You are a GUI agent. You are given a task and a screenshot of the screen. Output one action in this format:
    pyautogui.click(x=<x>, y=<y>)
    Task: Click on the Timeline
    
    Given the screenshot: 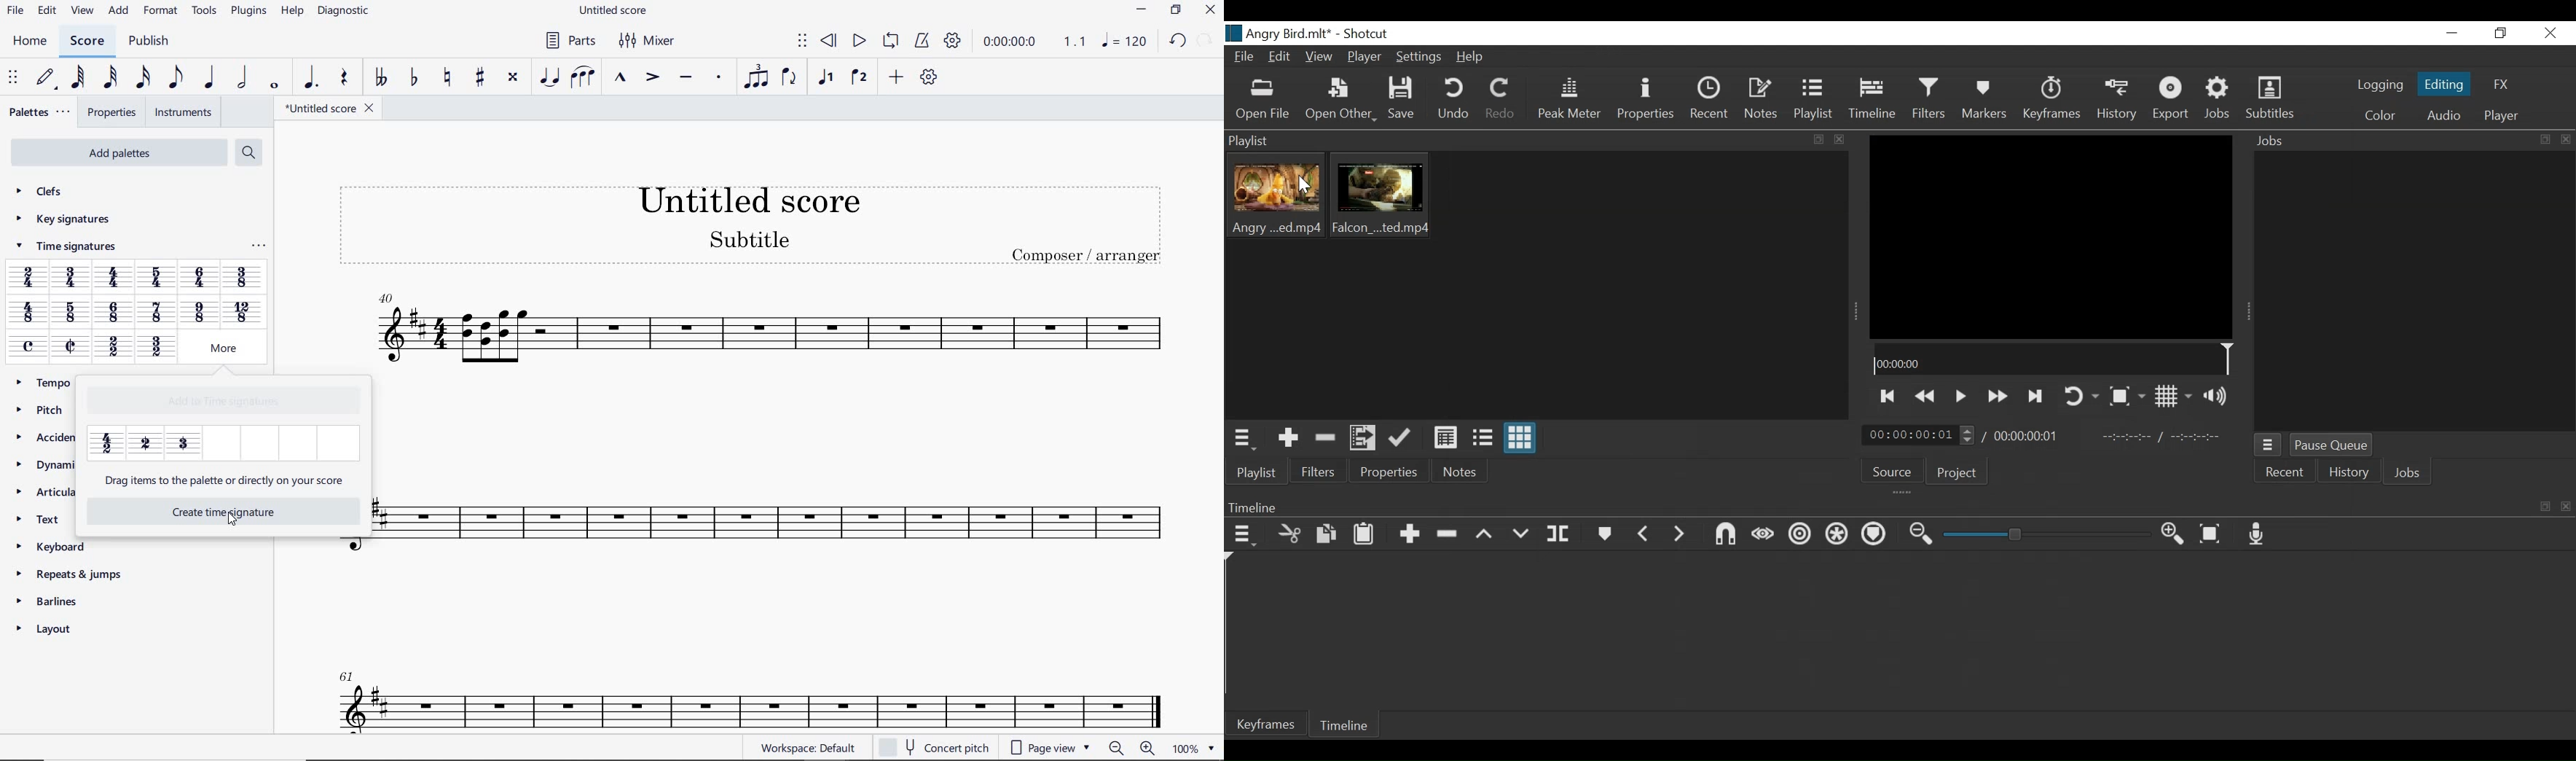 What is the action you would take?
    pyautogui.click(x=1873, y=99)
    